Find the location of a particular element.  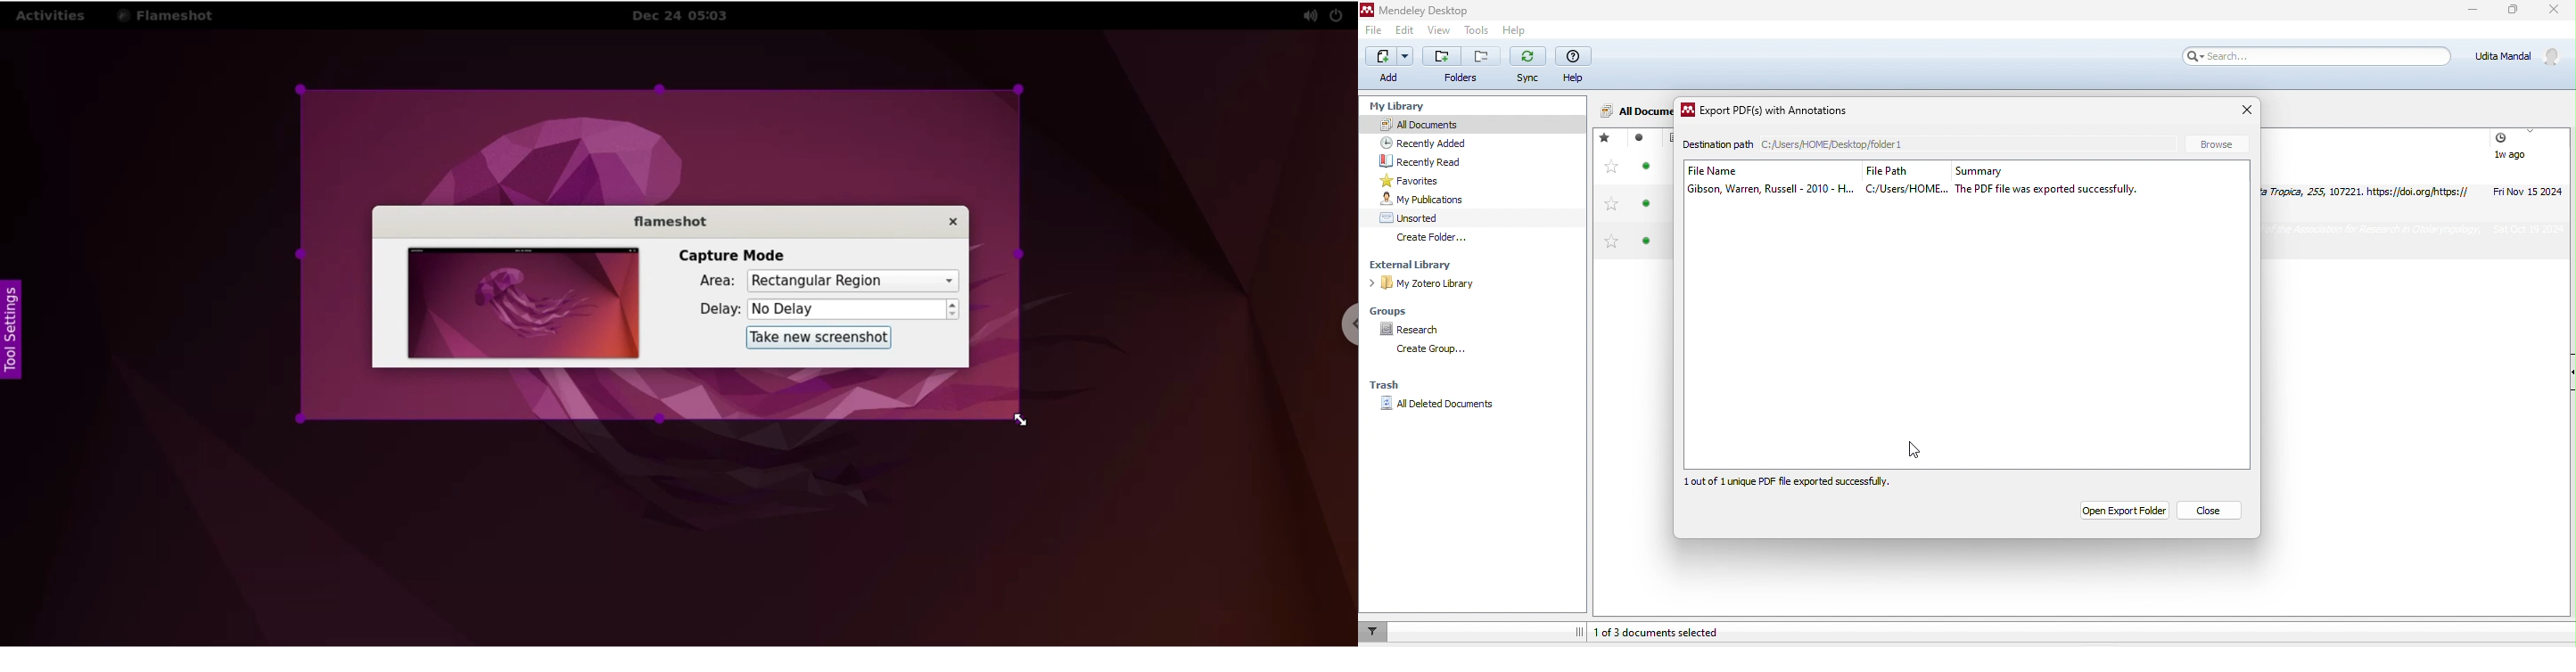

© Destination path C:/Users/ HOME Desktop /folder 1 is located at coordinates (1847, 143).